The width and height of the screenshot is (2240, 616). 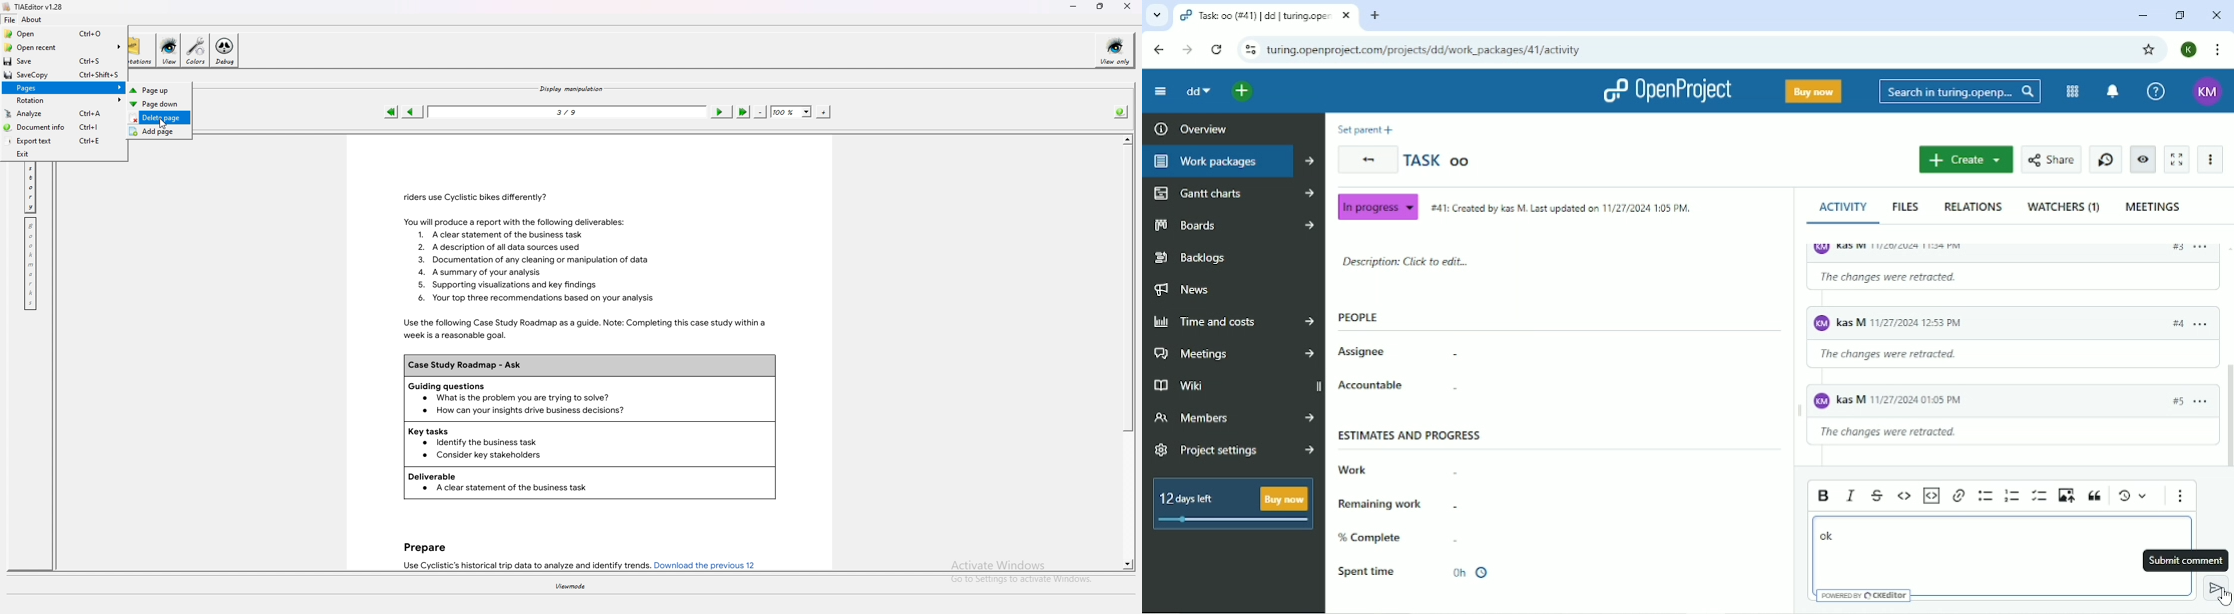 What do you see at coordinates (1559, 207) in the screenshot?
I see `#41: Created by Kas M. Last updated on 11/27/2024 1:05 PM` at bounding box center [1559, 207].